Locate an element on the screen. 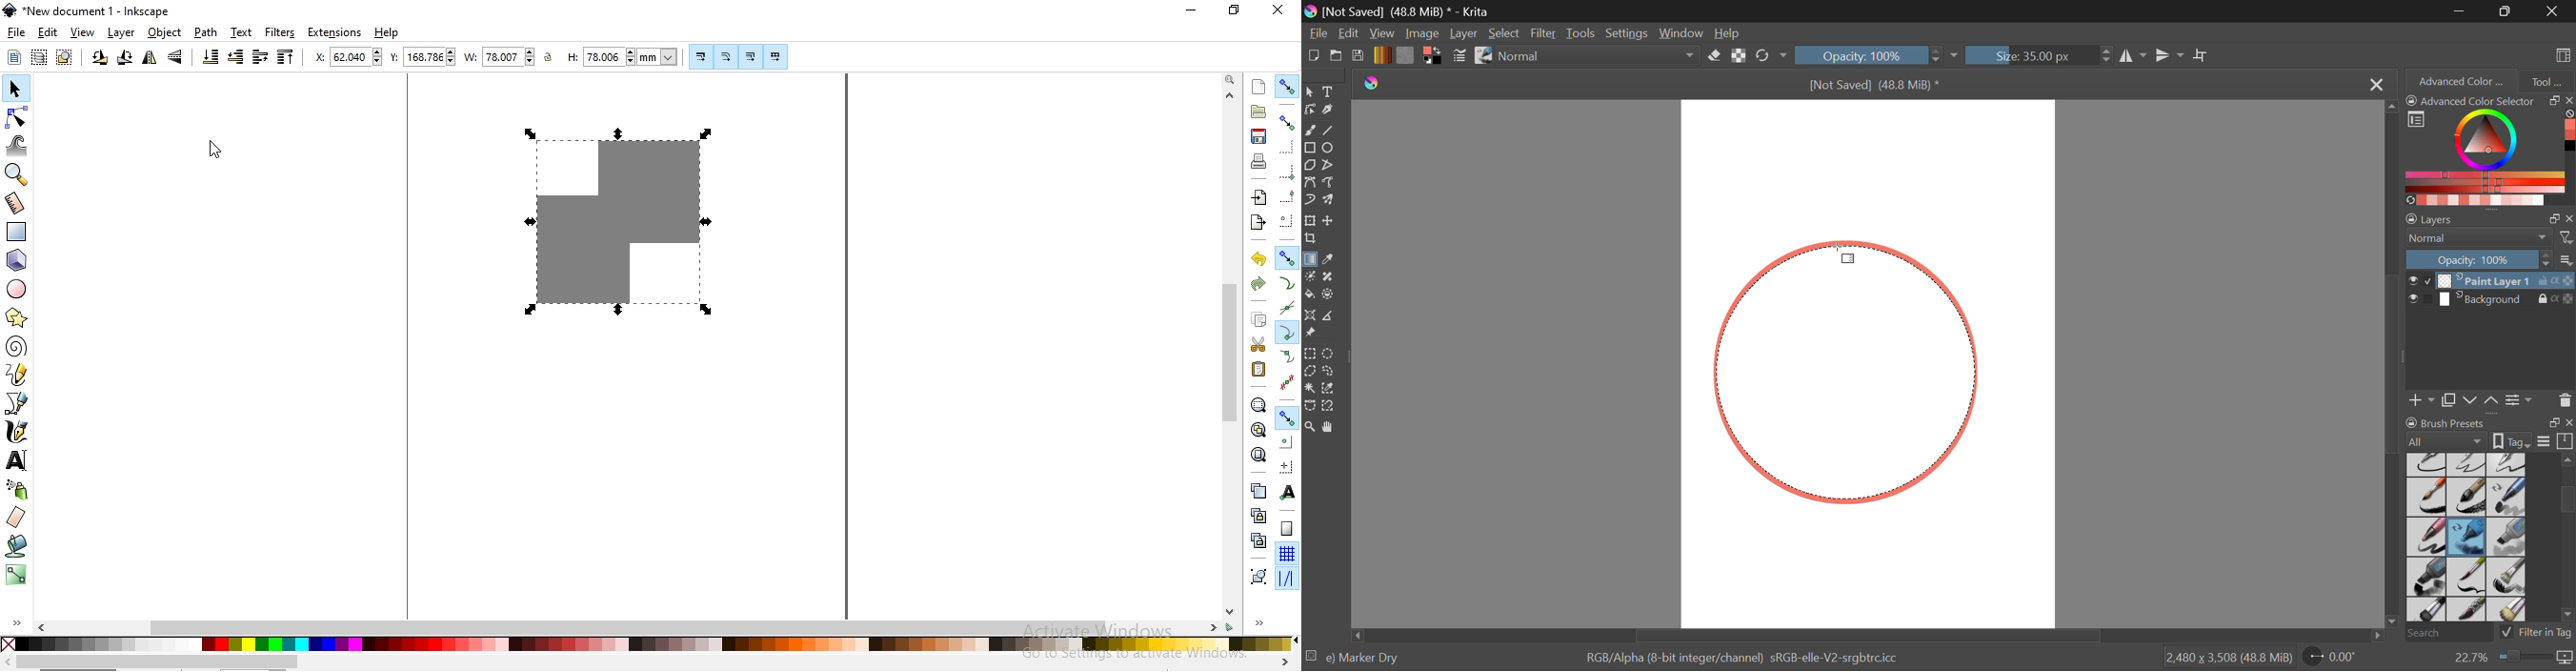  Marker Dry is located at coordinates (2467, 537).